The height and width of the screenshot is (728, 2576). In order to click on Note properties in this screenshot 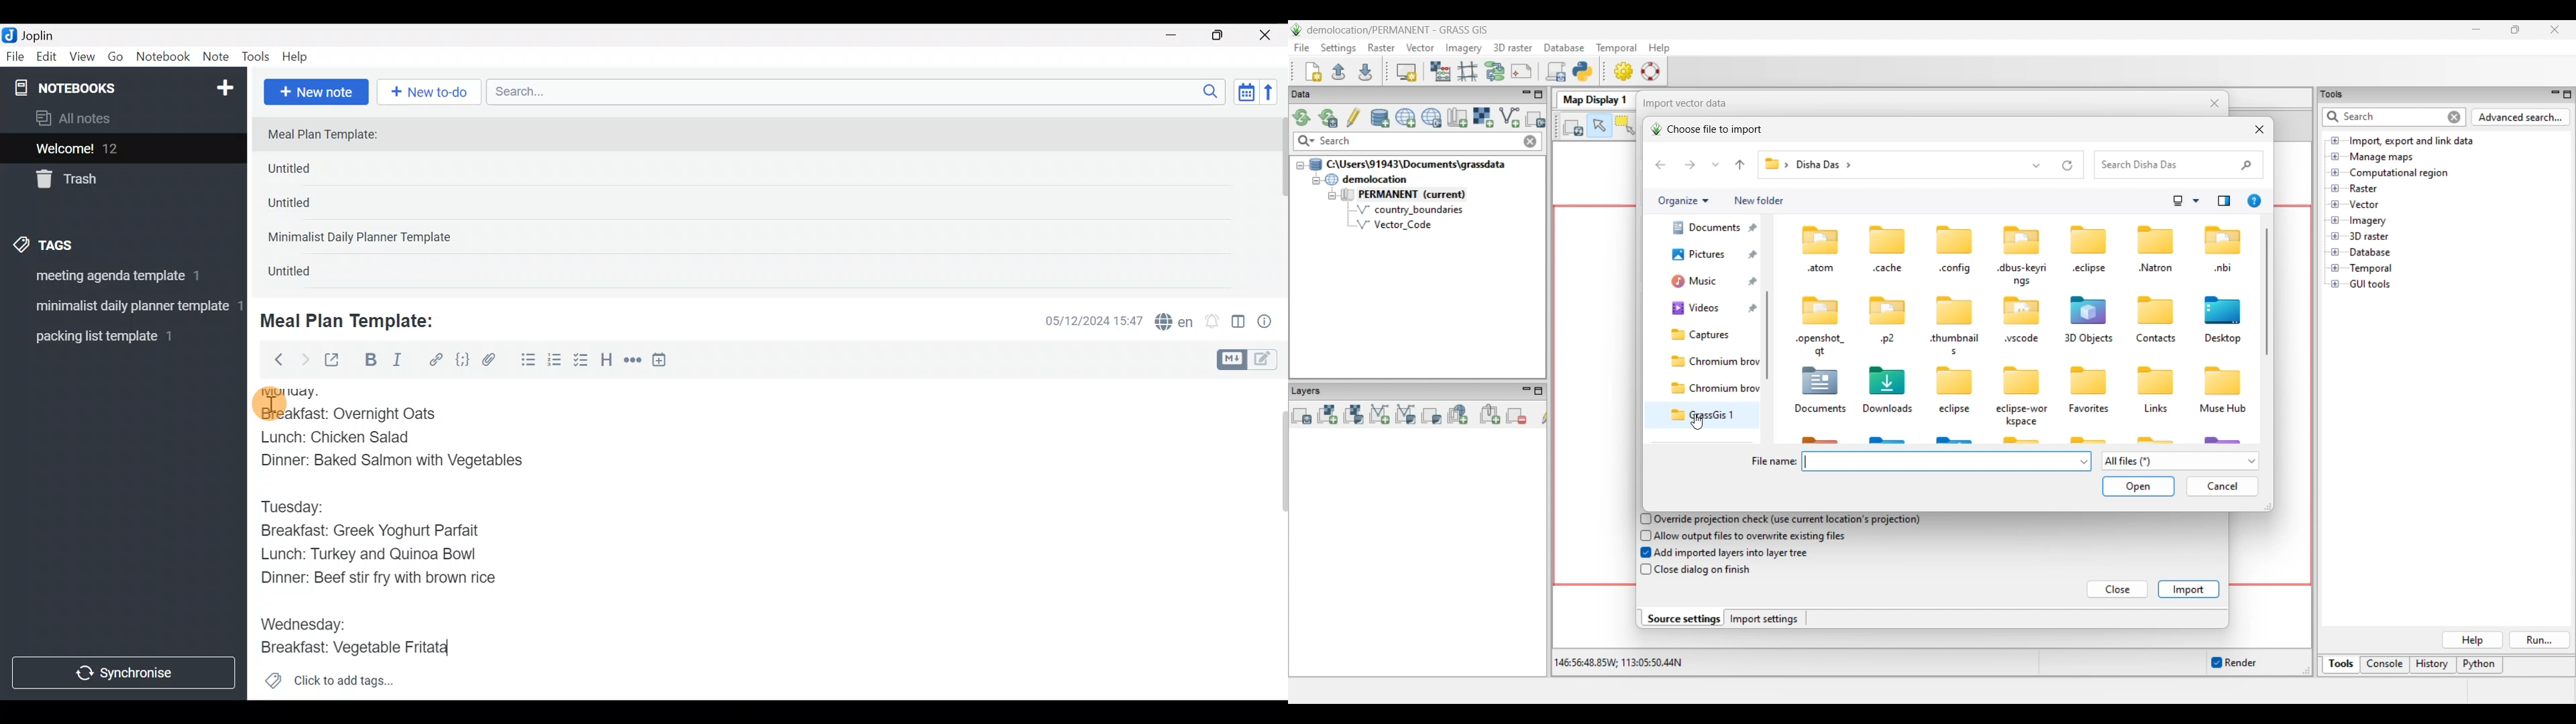, I will do `click(1271, 322)`.